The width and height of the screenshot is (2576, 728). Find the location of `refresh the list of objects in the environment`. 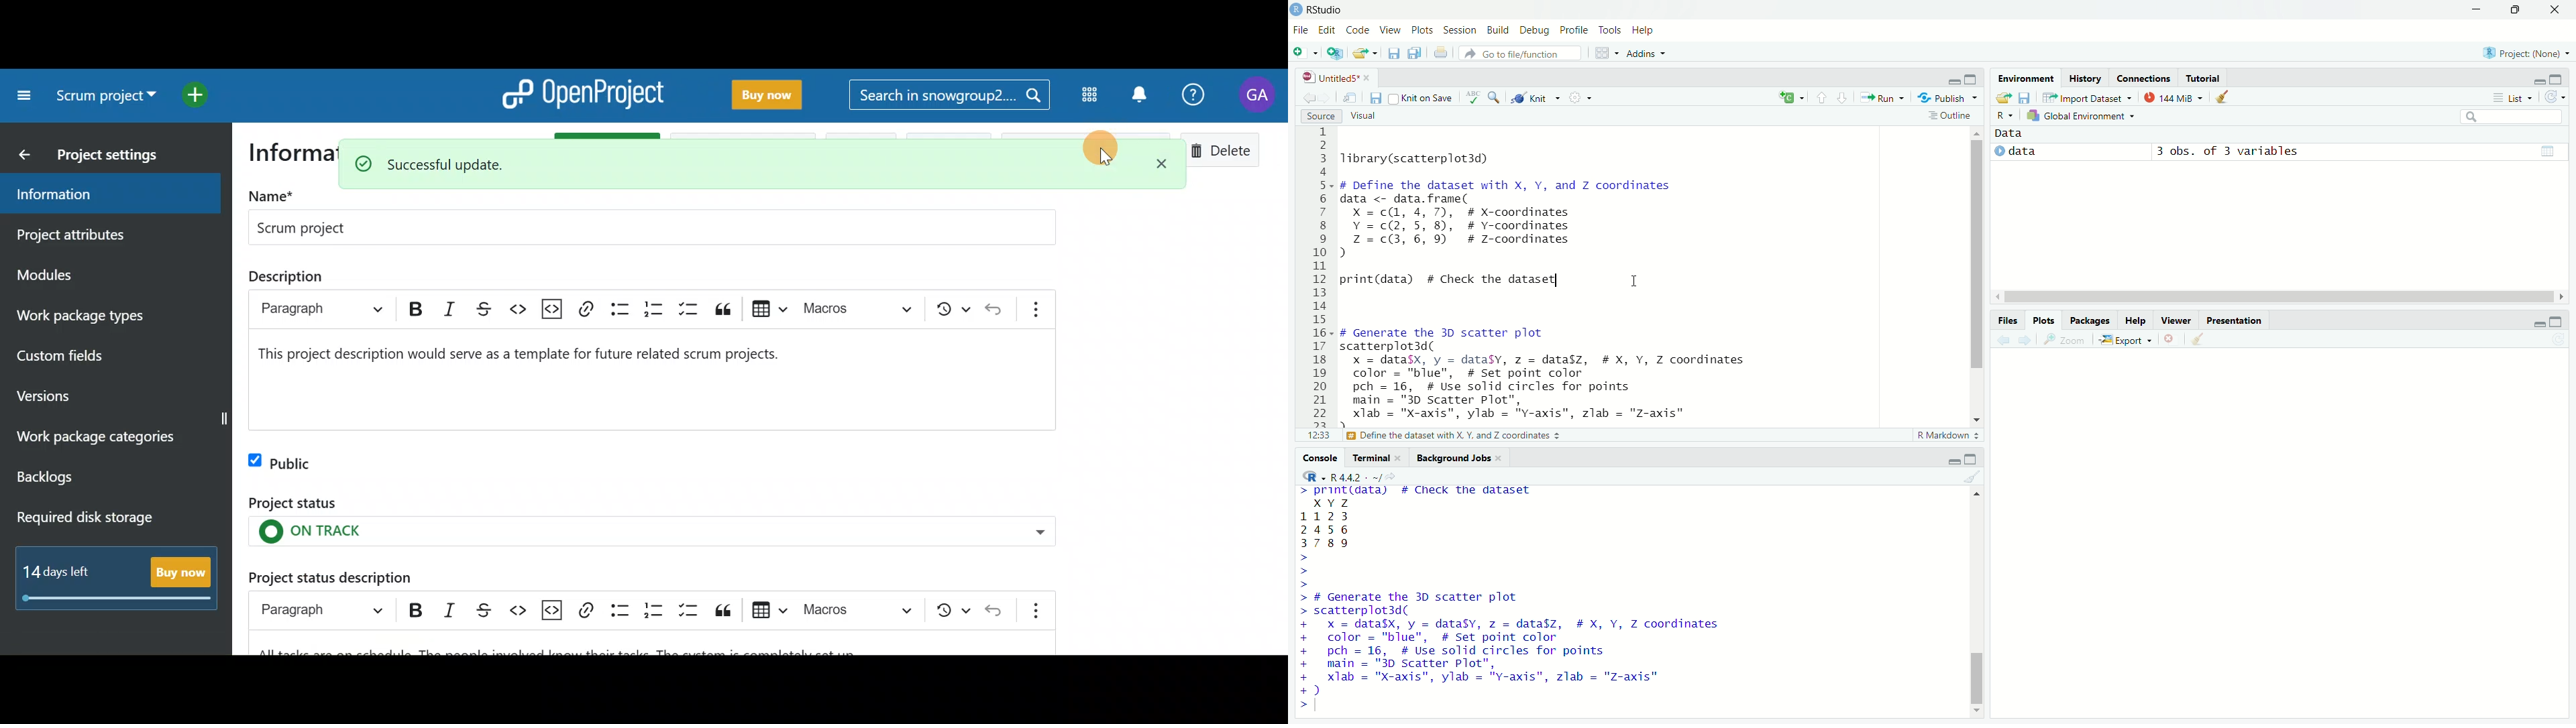

refresh the list of objects in the environment is located at coordinates (2559, 97).